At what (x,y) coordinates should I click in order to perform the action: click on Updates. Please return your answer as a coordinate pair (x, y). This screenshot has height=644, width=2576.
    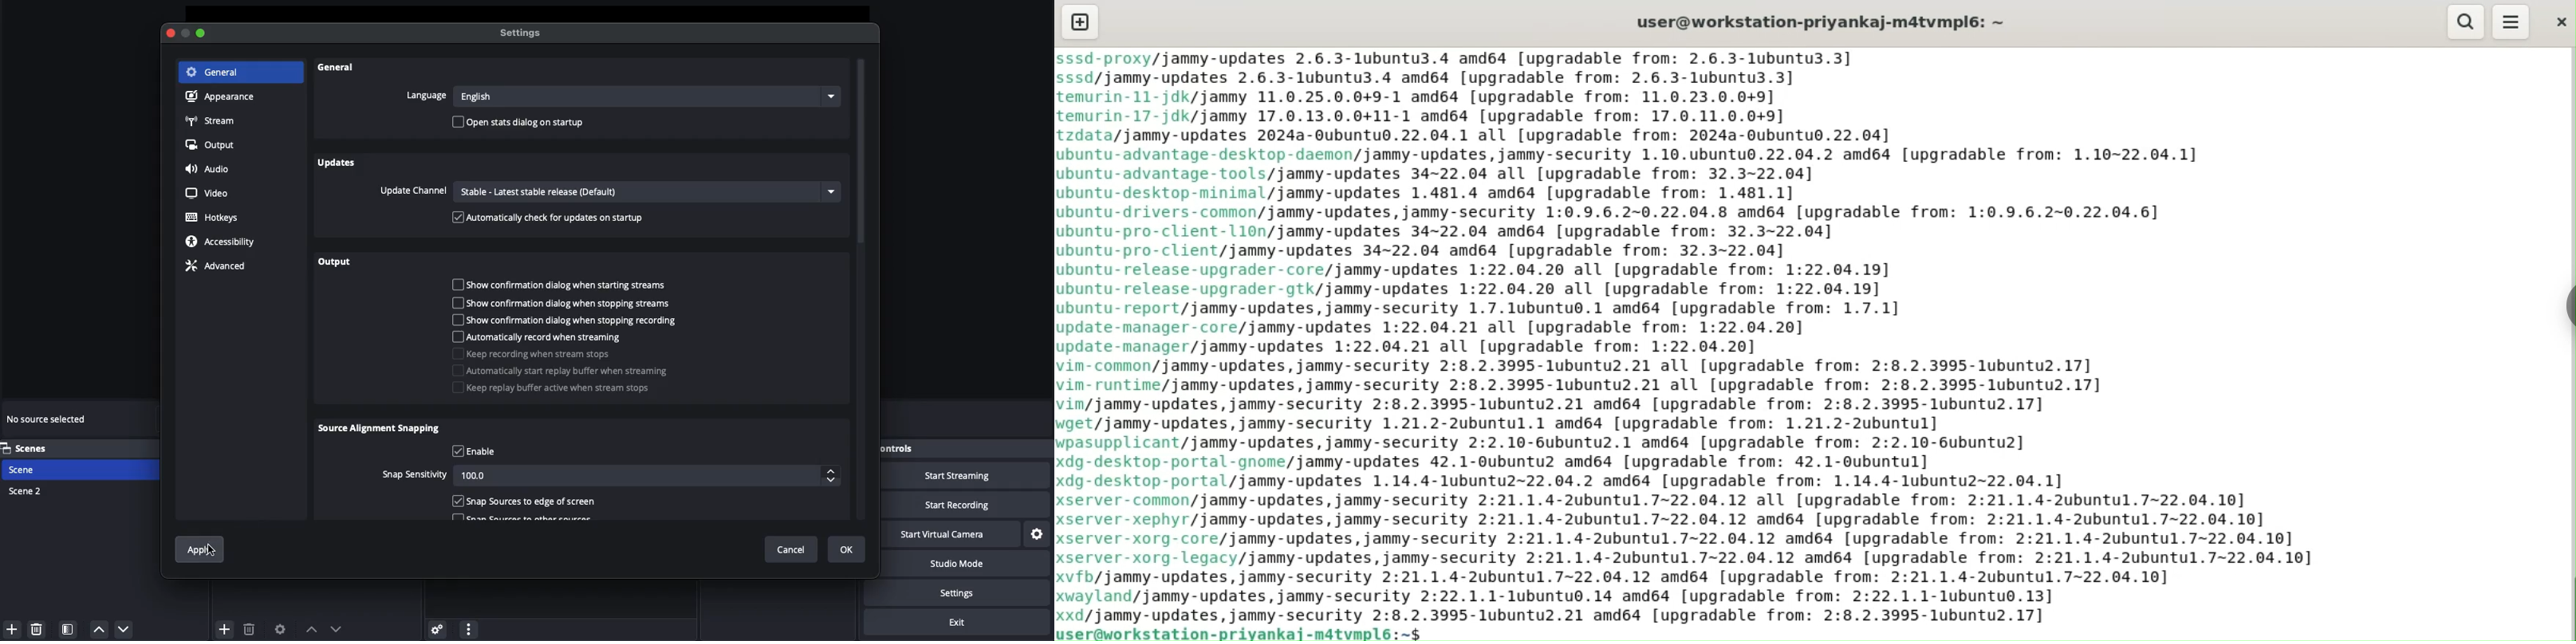
    Looking at the image, I should click on (337, 163).